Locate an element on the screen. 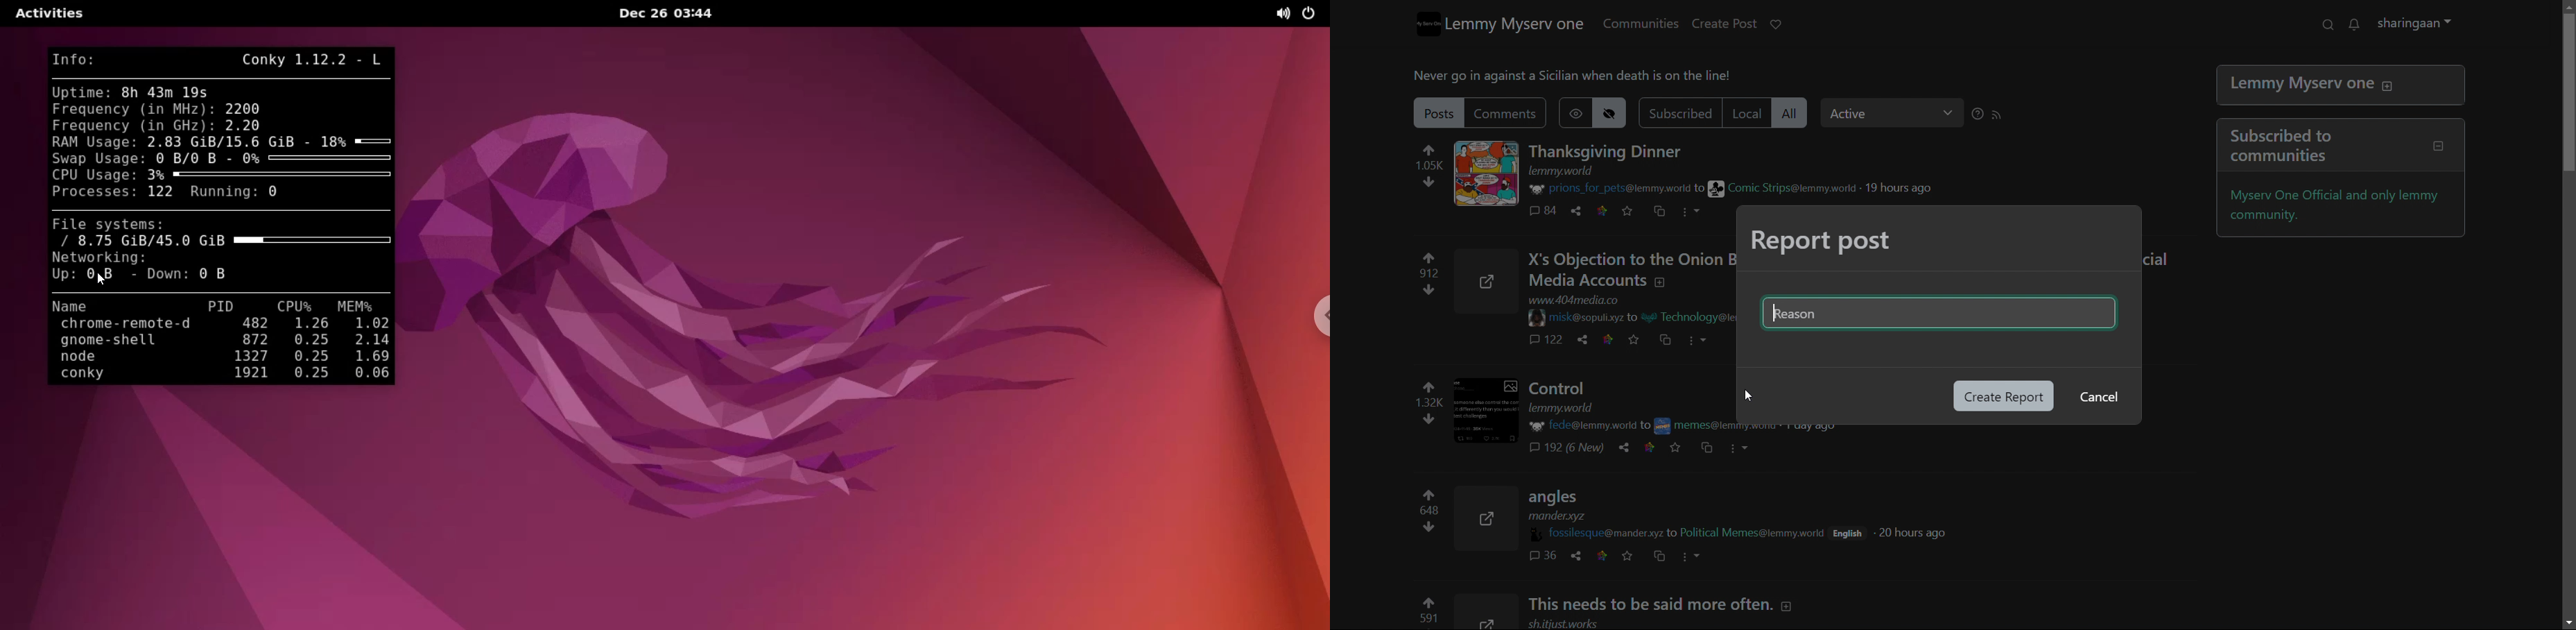 The width and height of the screenshot is (2576, 644). Never go in against a Sicilian when death is on the line! is located at coordinates (1583, 77).